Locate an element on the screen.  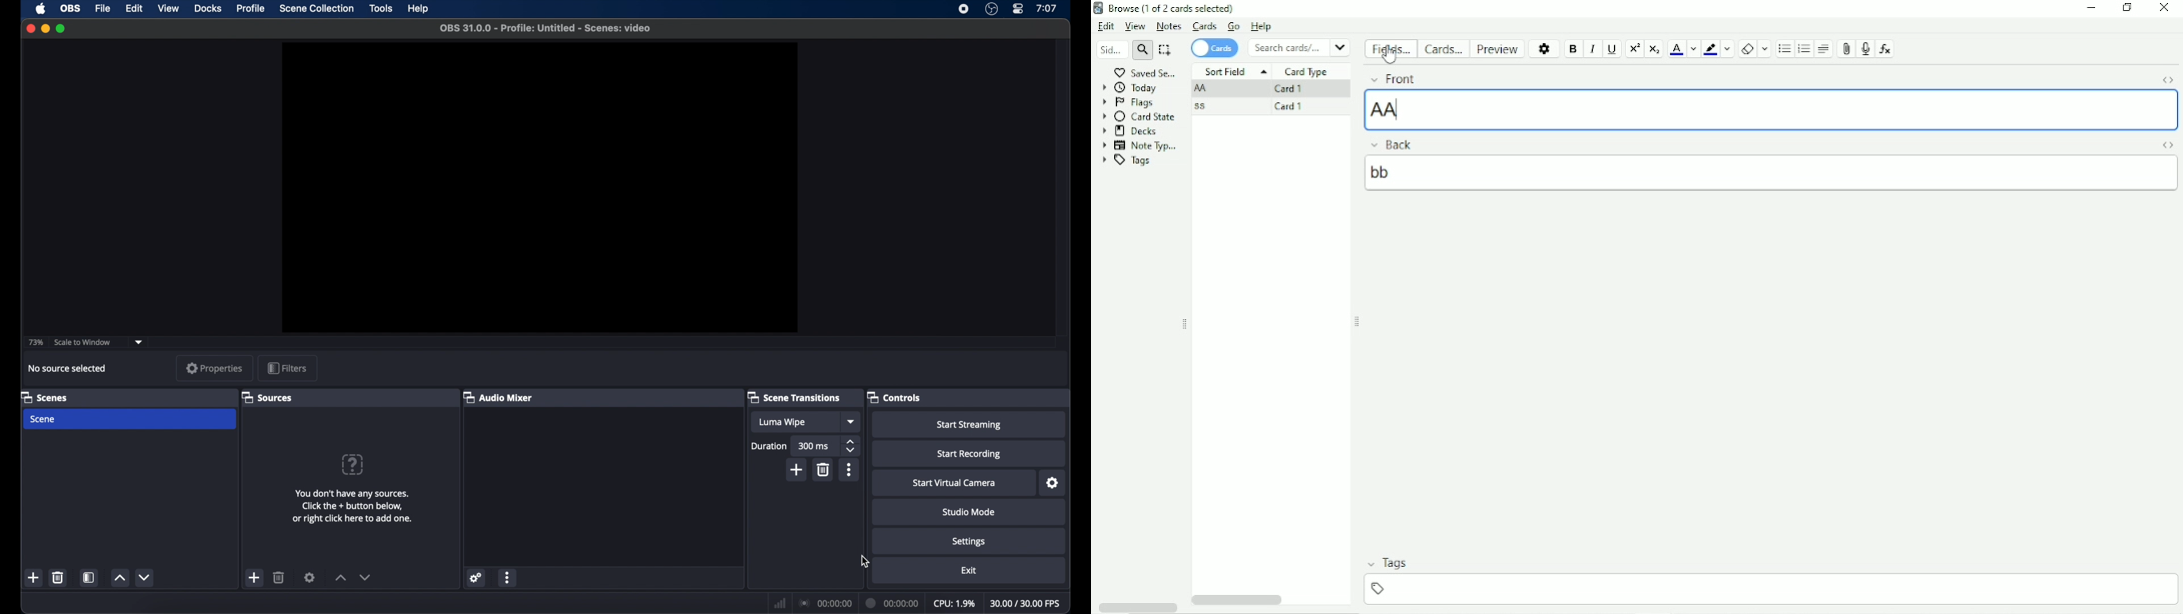
maximize is located at coordinates (61, 28).